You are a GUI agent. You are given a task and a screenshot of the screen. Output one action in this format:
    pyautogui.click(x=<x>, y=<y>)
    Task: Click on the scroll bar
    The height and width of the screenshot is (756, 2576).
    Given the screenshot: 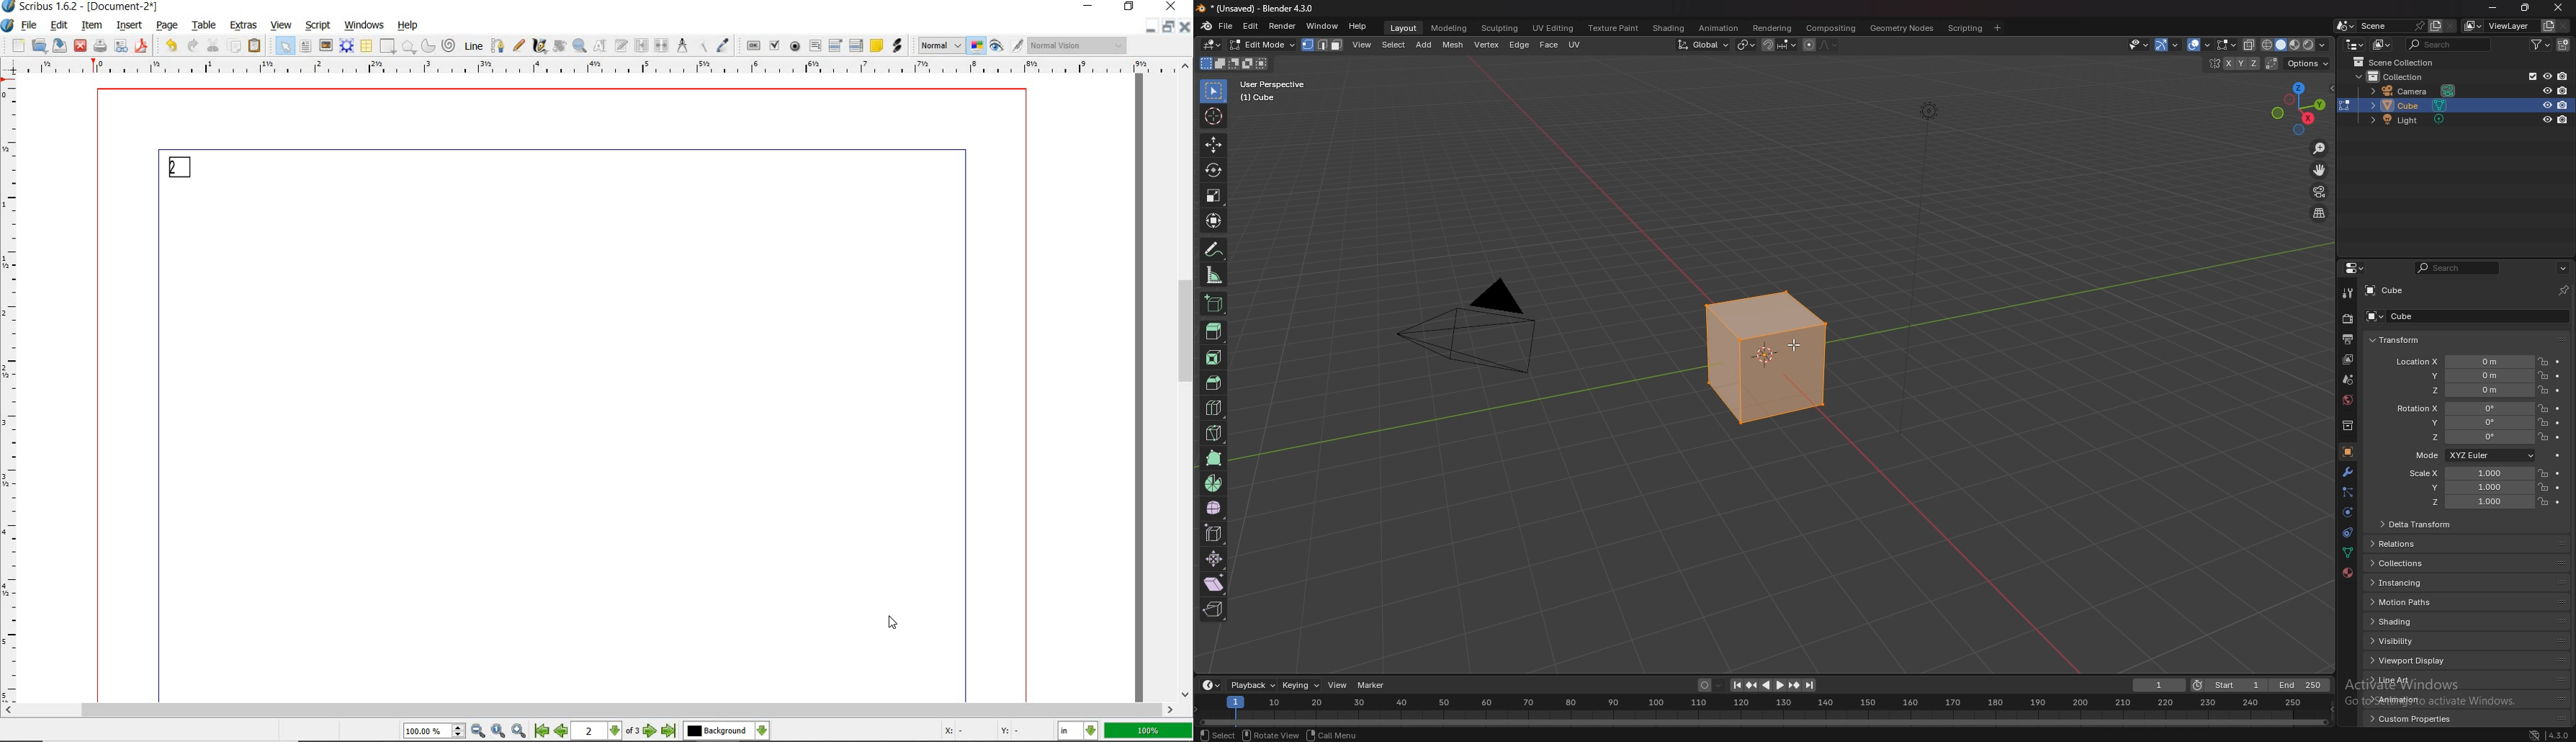 What is the action you would take?
    pyautogui.click(x=588, y=711)
    